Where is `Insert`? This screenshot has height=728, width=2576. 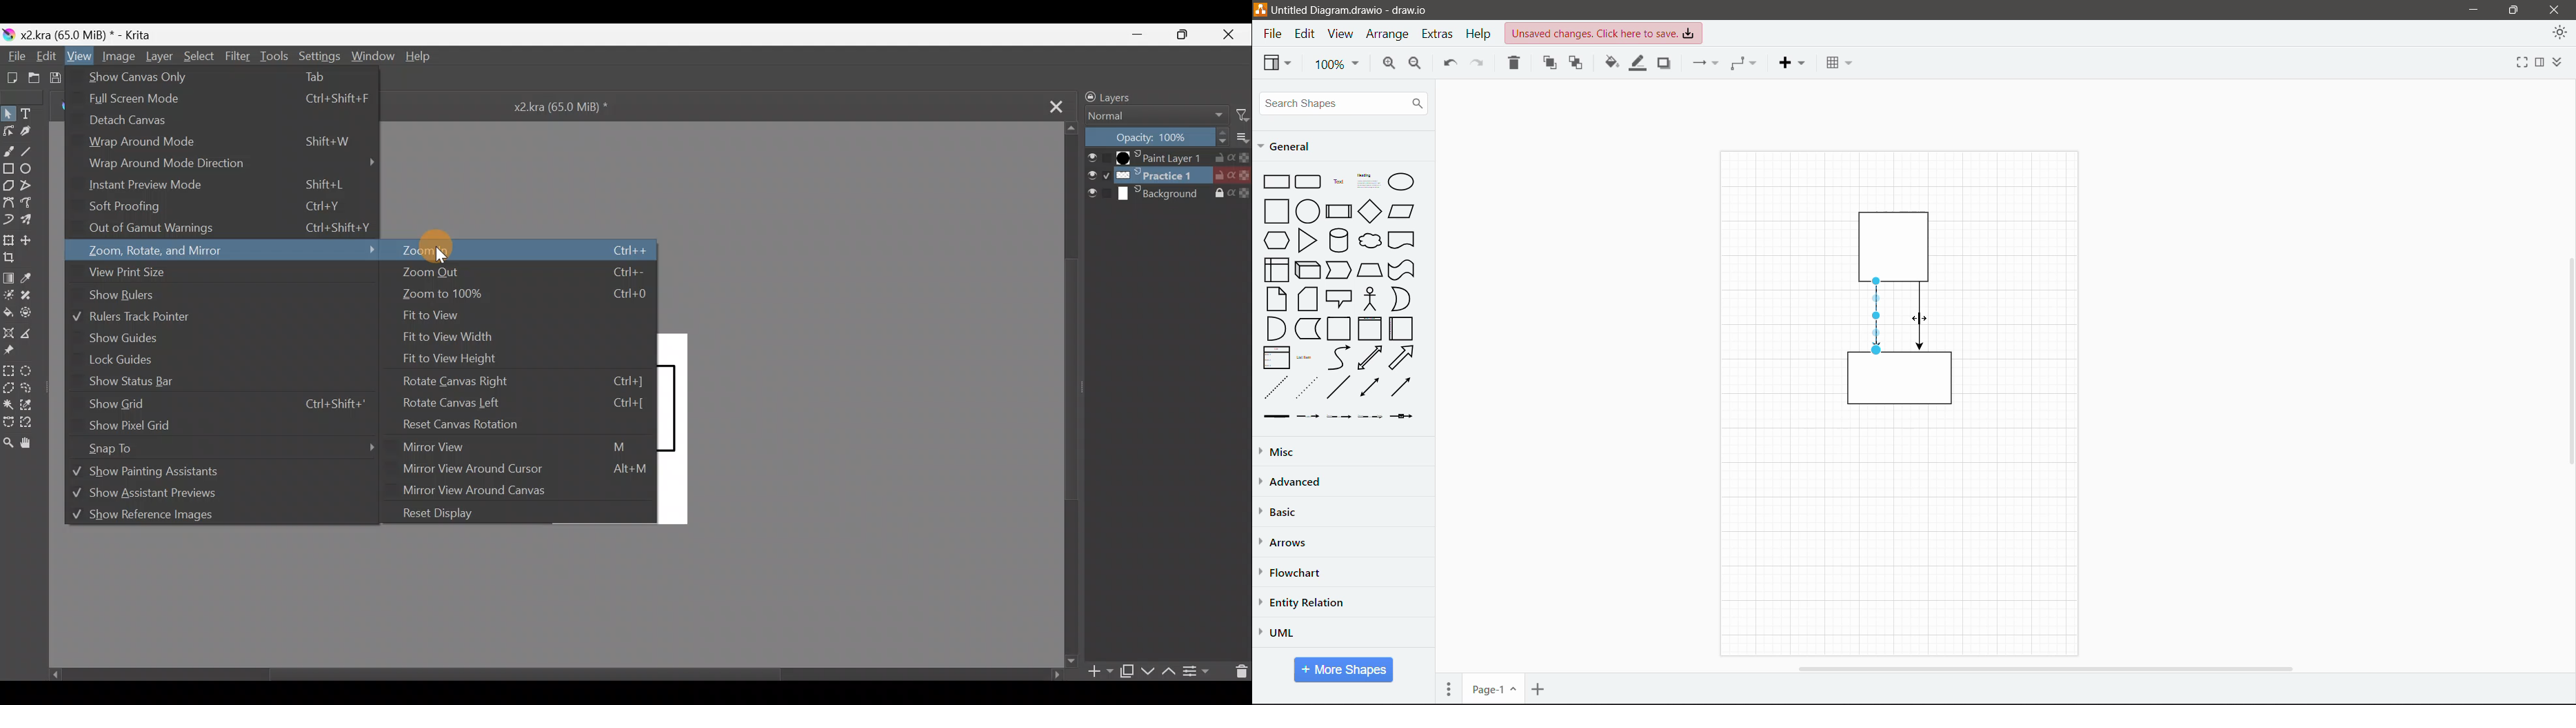 Insert is located at coordinates (1791, 63).